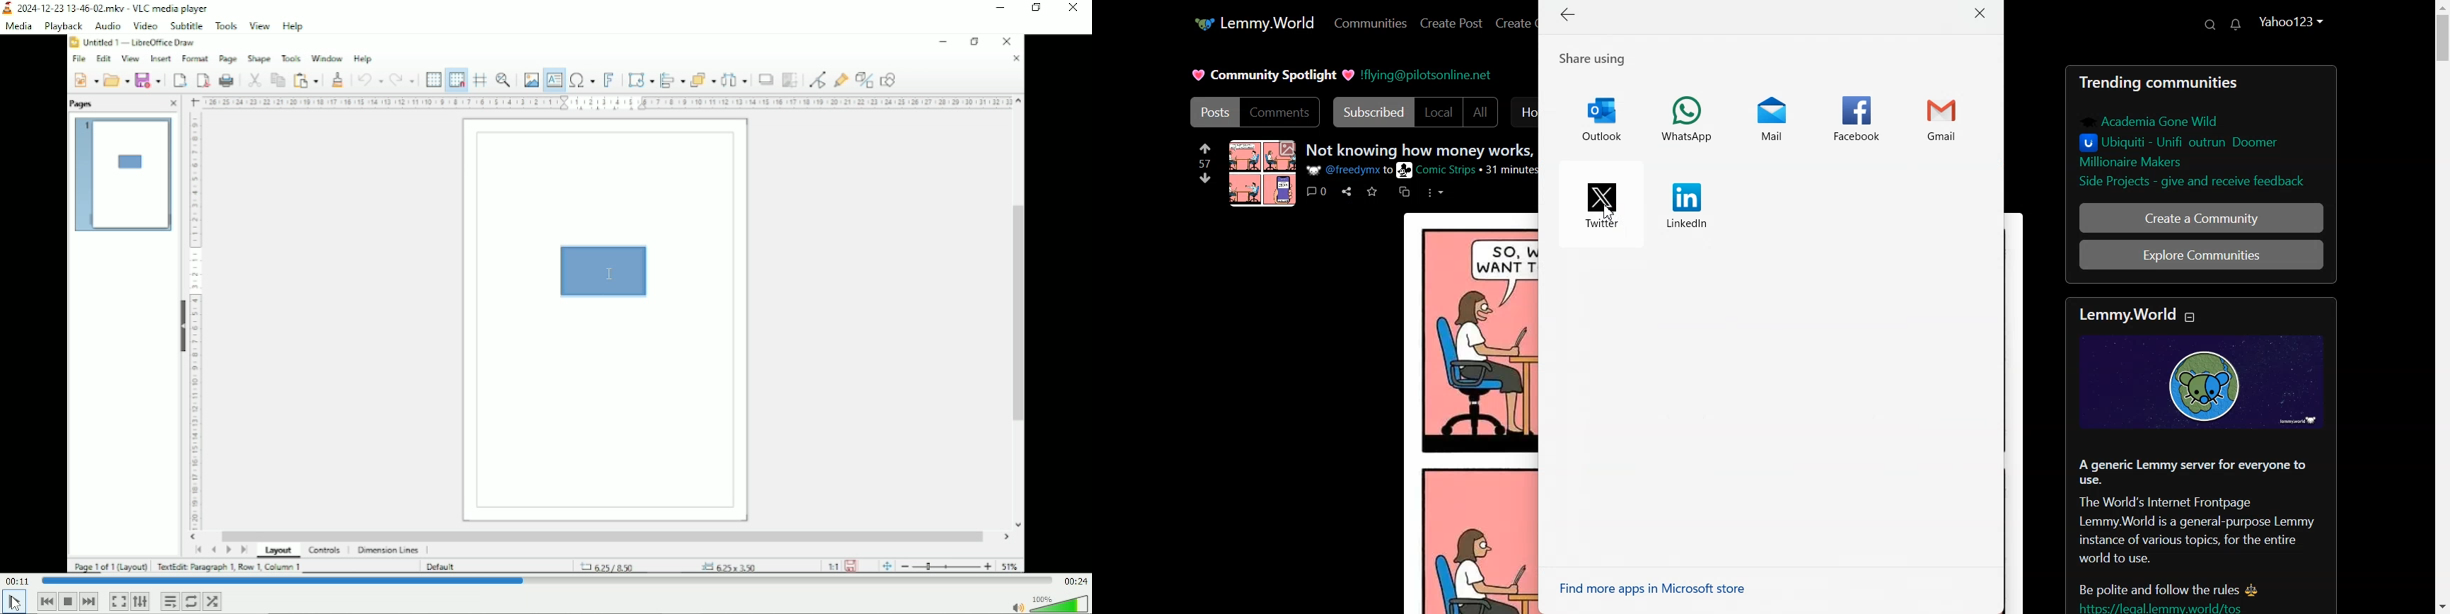 Image resolution: width=2464 pixels, height=616 pixels. What do you see at coordinates (2293, 21) in the screenshot?
I see `Profile` at bounding box center [2293, 21].